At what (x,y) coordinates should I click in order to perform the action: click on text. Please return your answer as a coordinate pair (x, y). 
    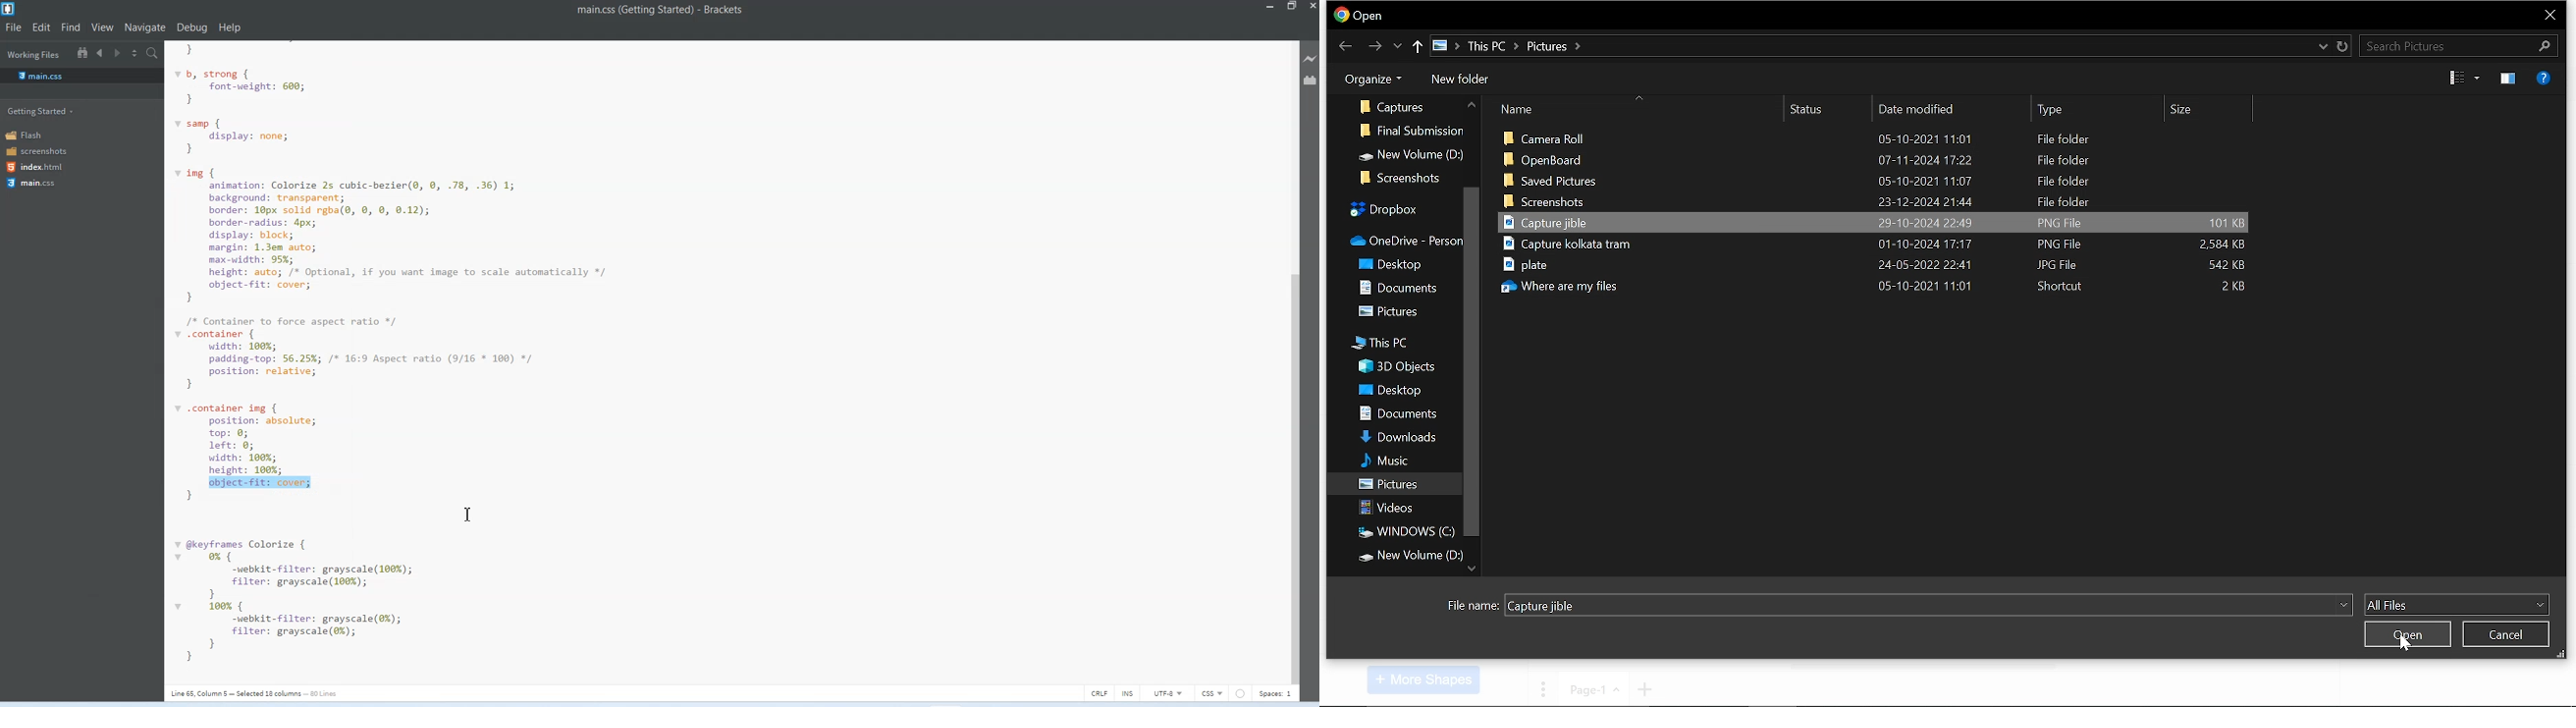
    Looking at the image, I should click on (1473, 606).